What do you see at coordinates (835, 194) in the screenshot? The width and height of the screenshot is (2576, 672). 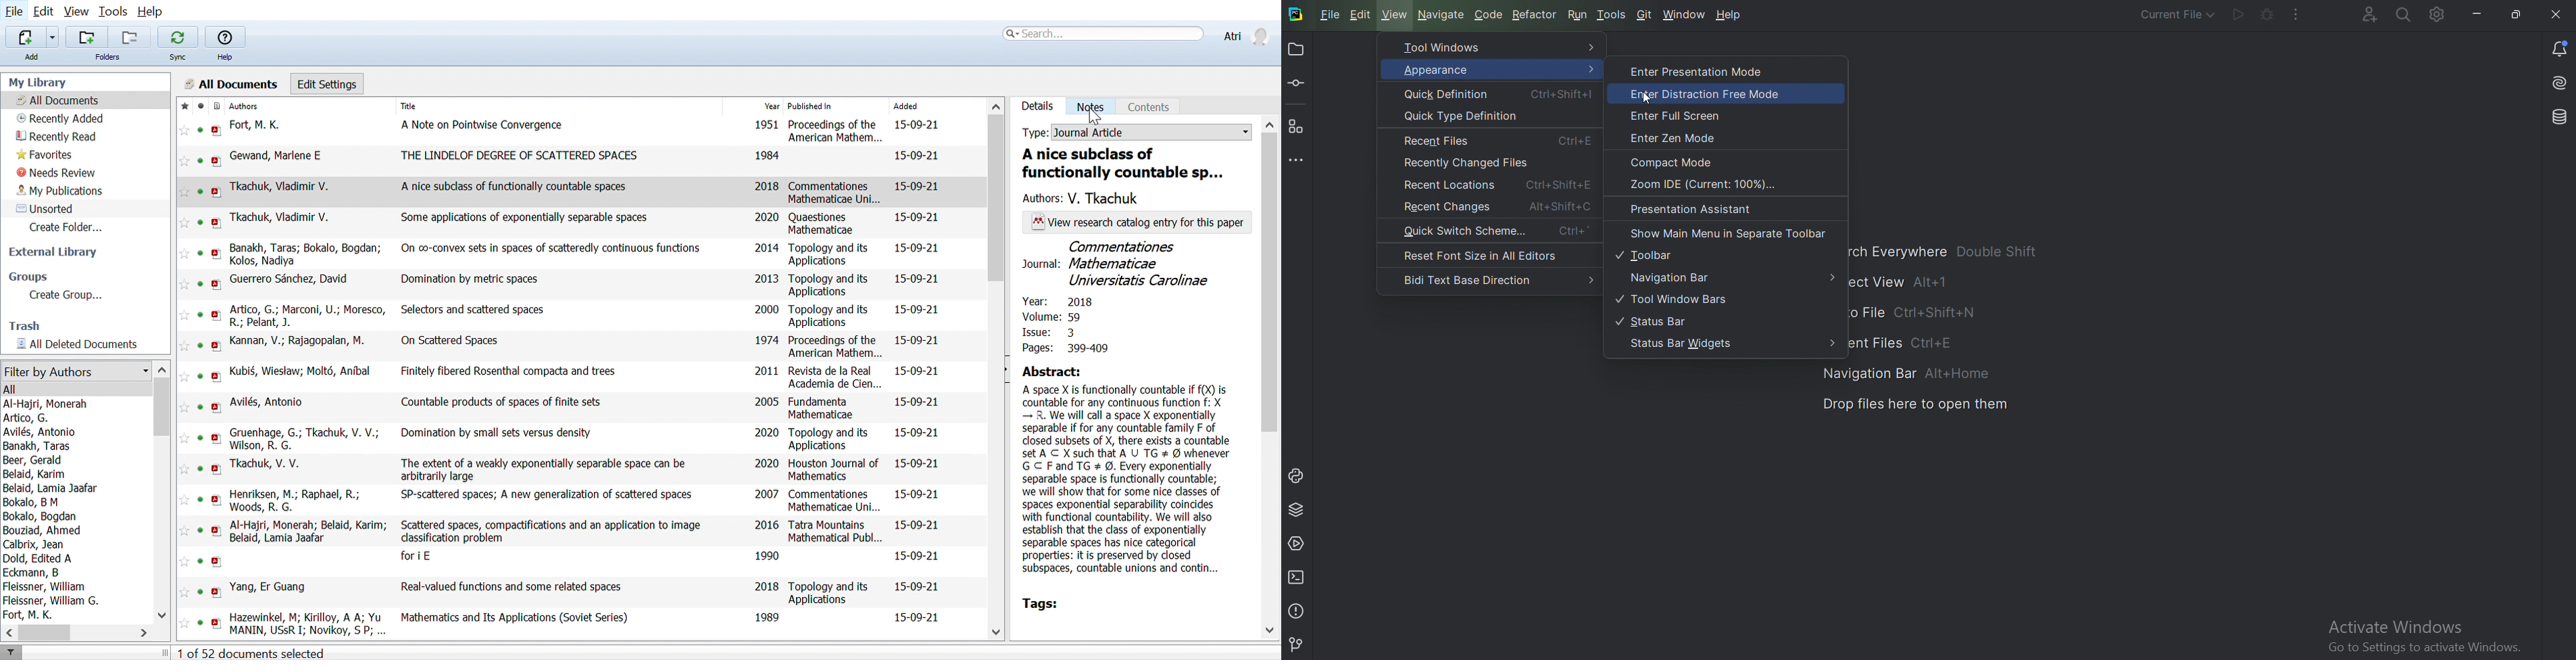 I see `Commentationes Mathematicae Uni...` at bounding box center [835, 194].